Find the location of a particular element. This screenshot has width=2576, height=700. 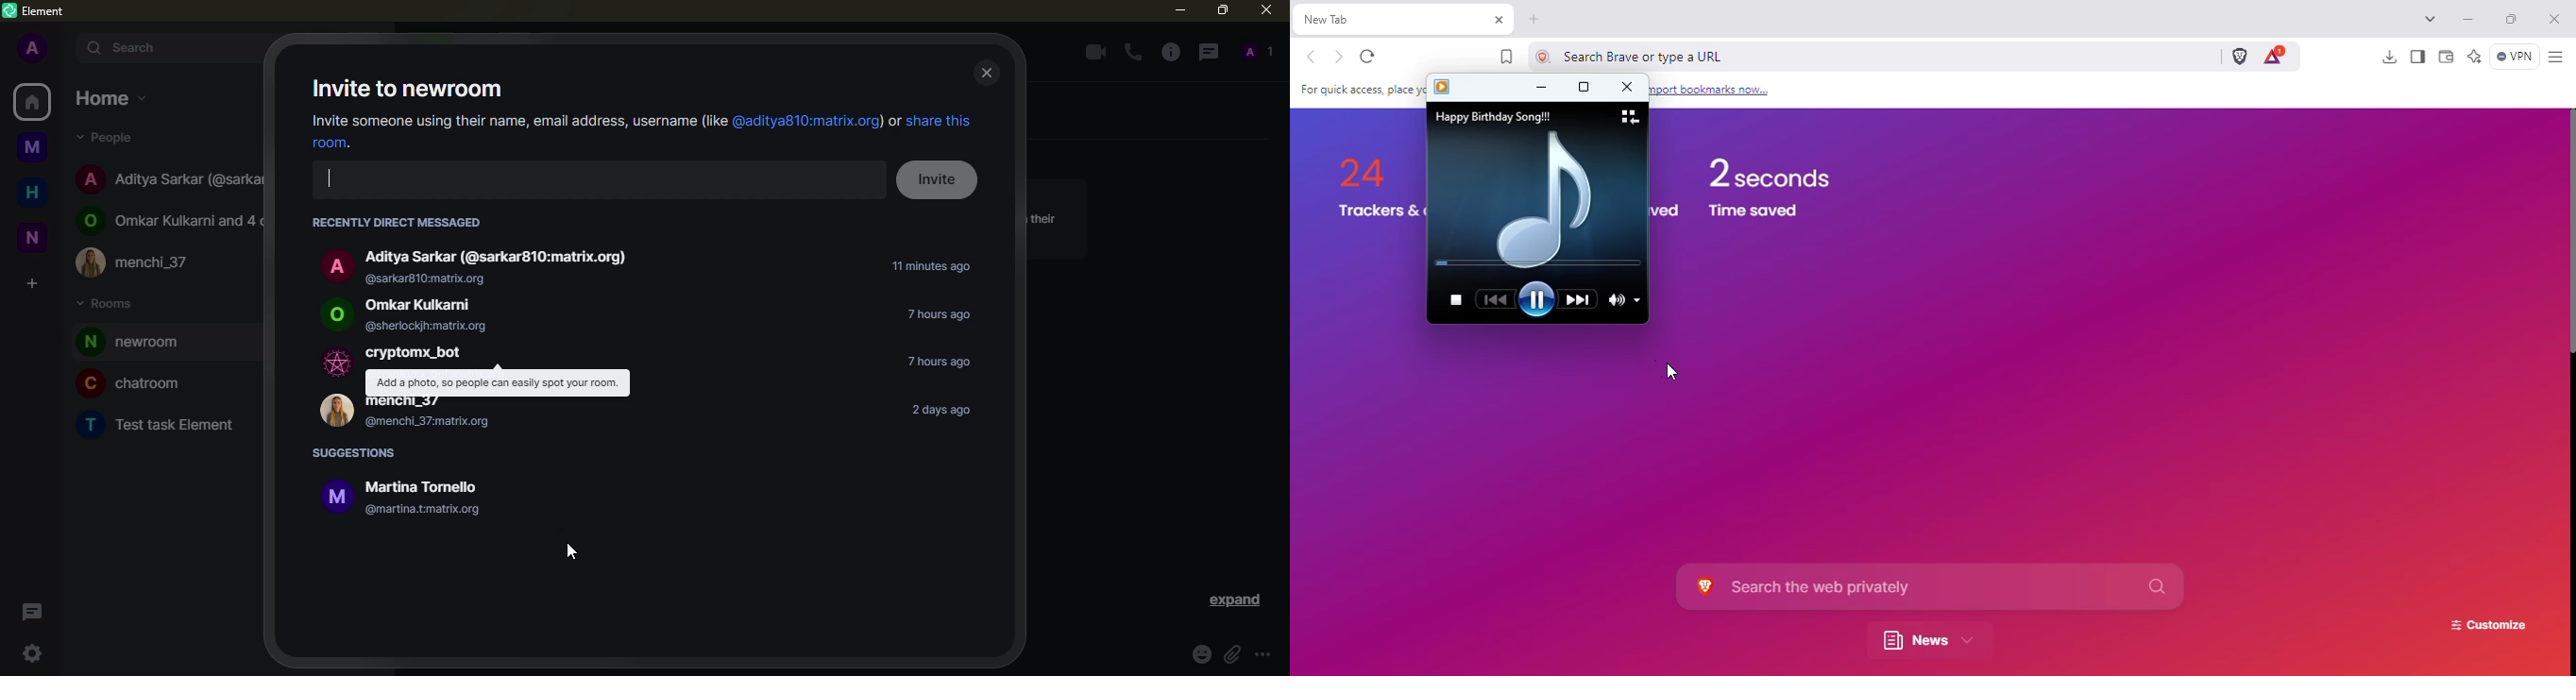

search is located at coordinates (580, 180).